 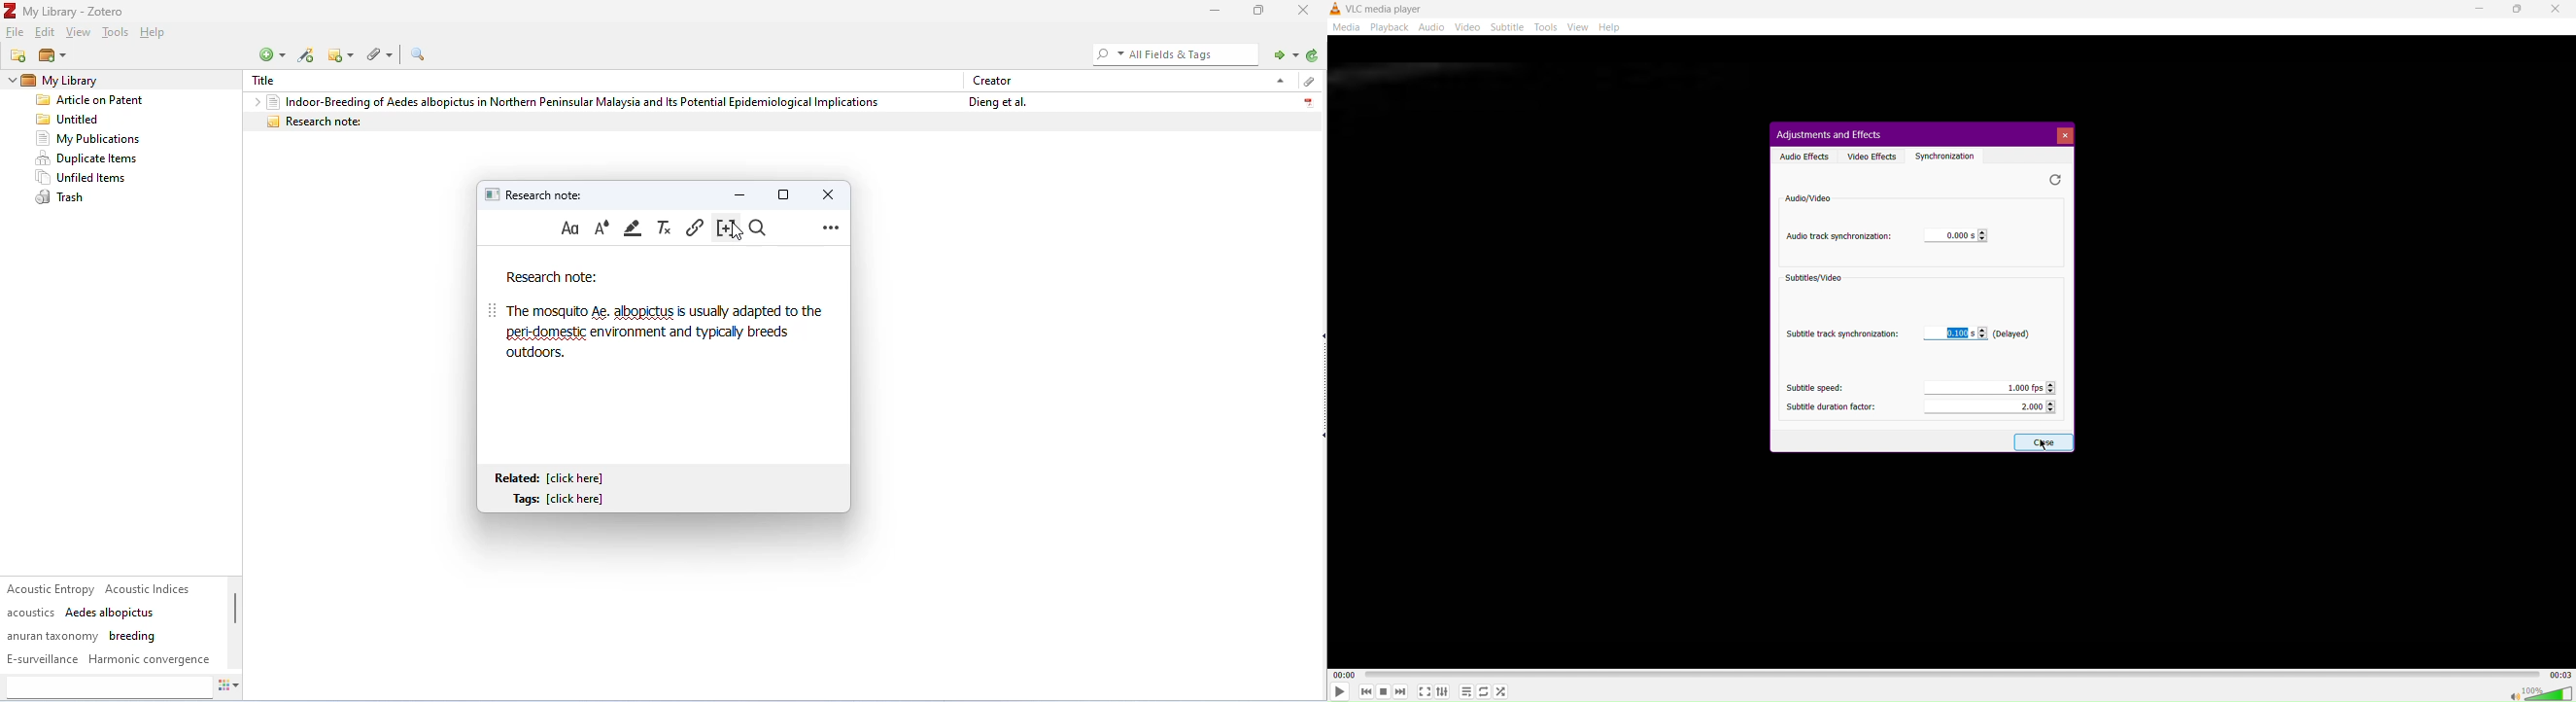 What do you see at coordinates (1816, 280) in the screenshot?
I see `Subtitles/Video` at bounding box center [1816, 280].